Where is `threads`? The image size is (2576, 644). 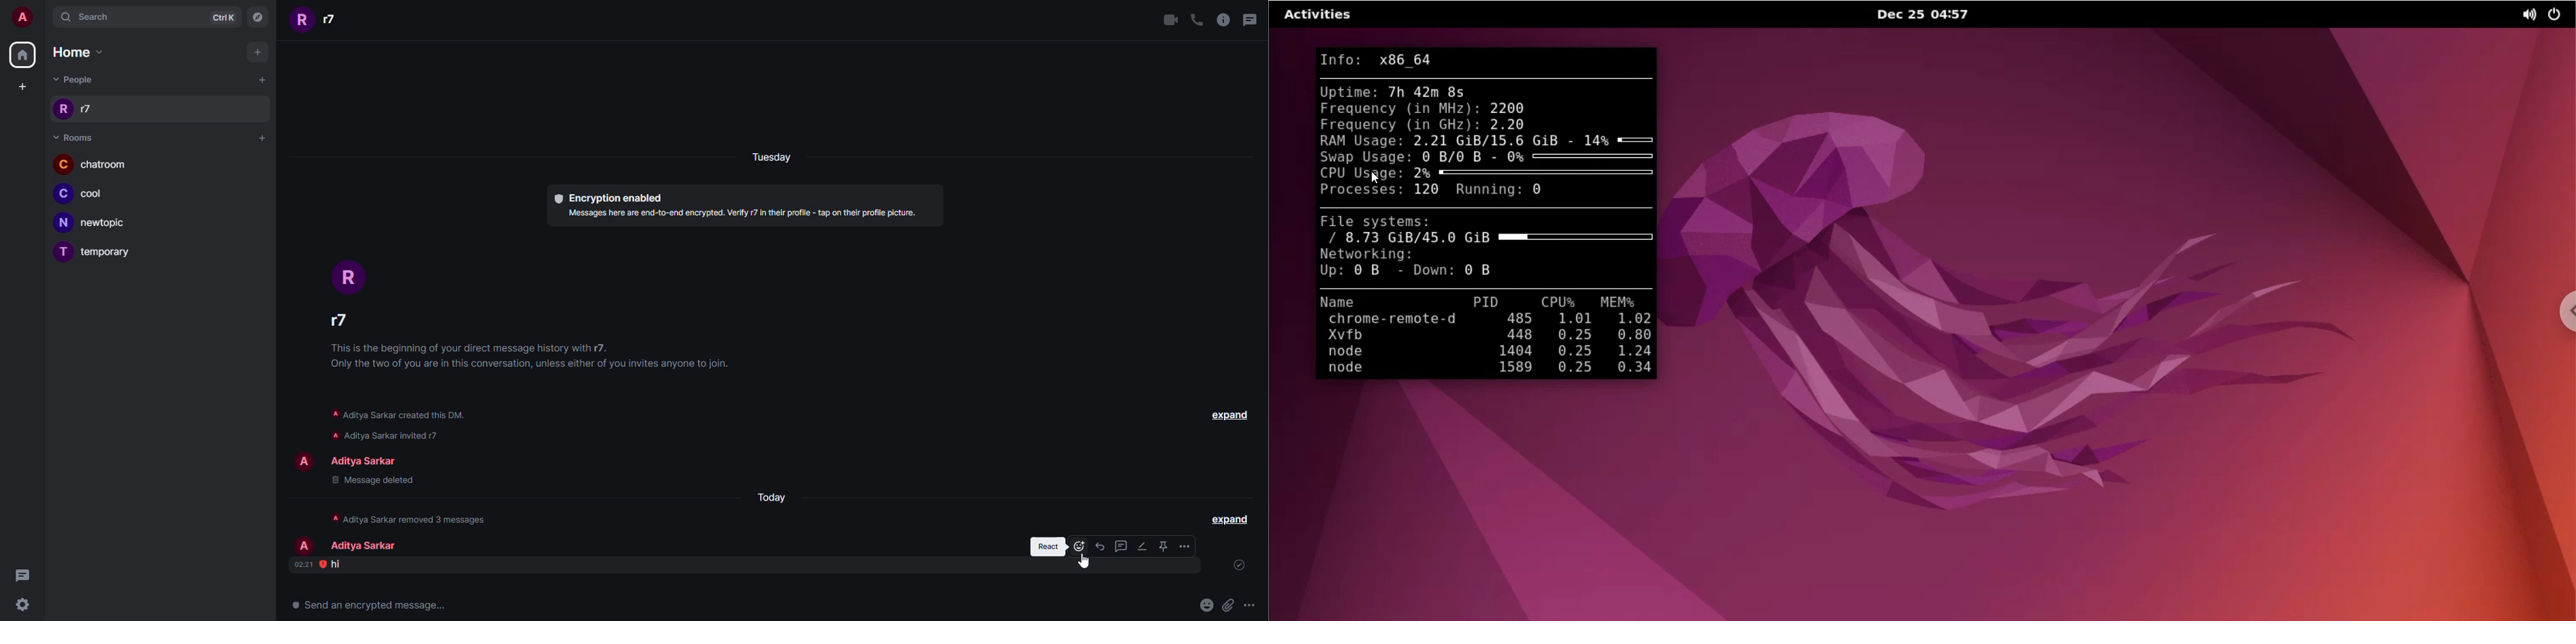
threads is located at coordinates (1254, 18).